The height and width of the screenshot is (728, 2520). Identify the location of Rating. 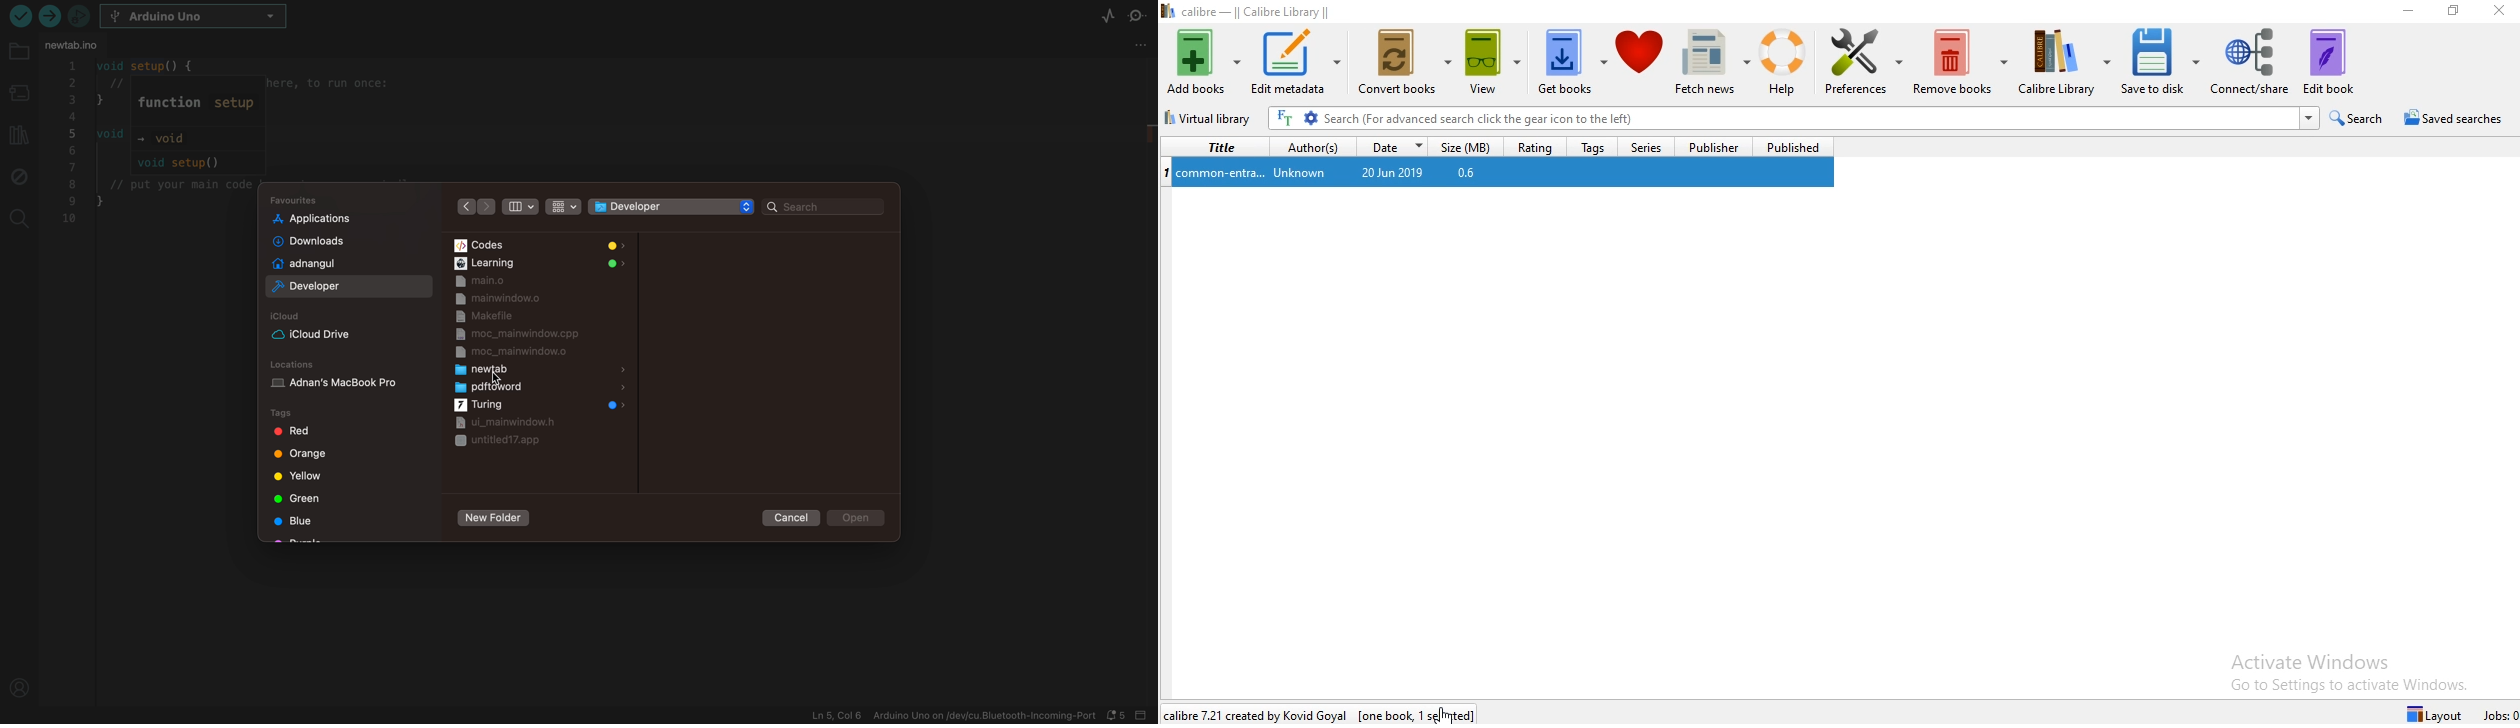
(1538, 146).